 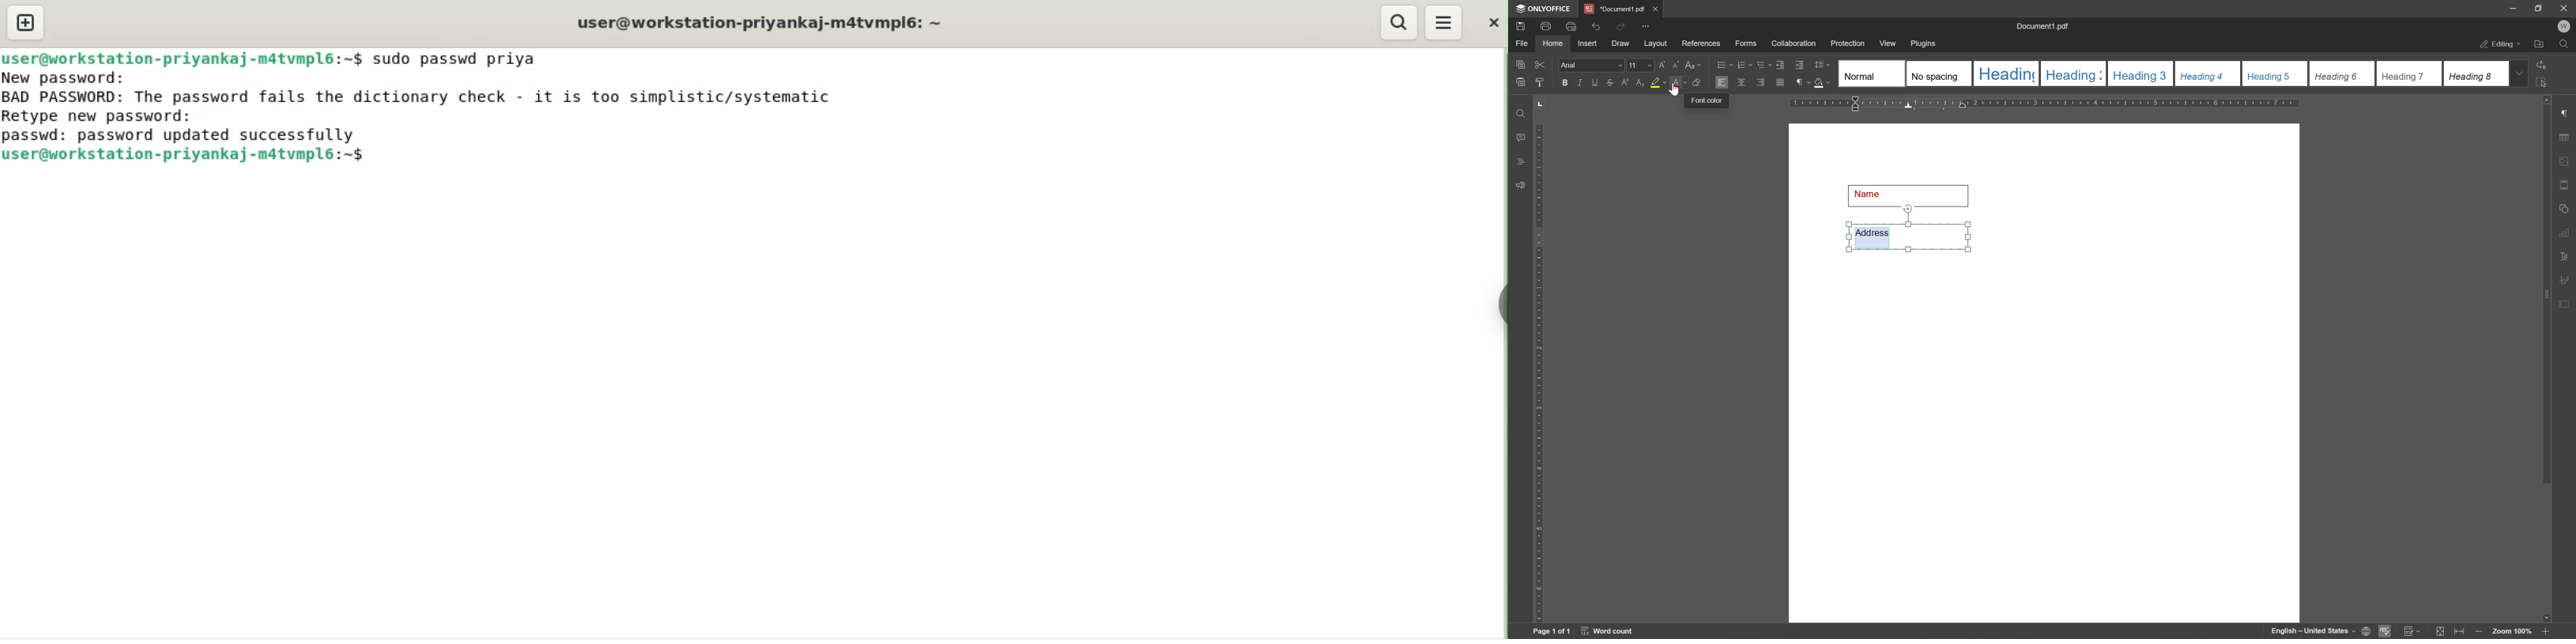 I want to click on protection, so click(x=1849, y=43).